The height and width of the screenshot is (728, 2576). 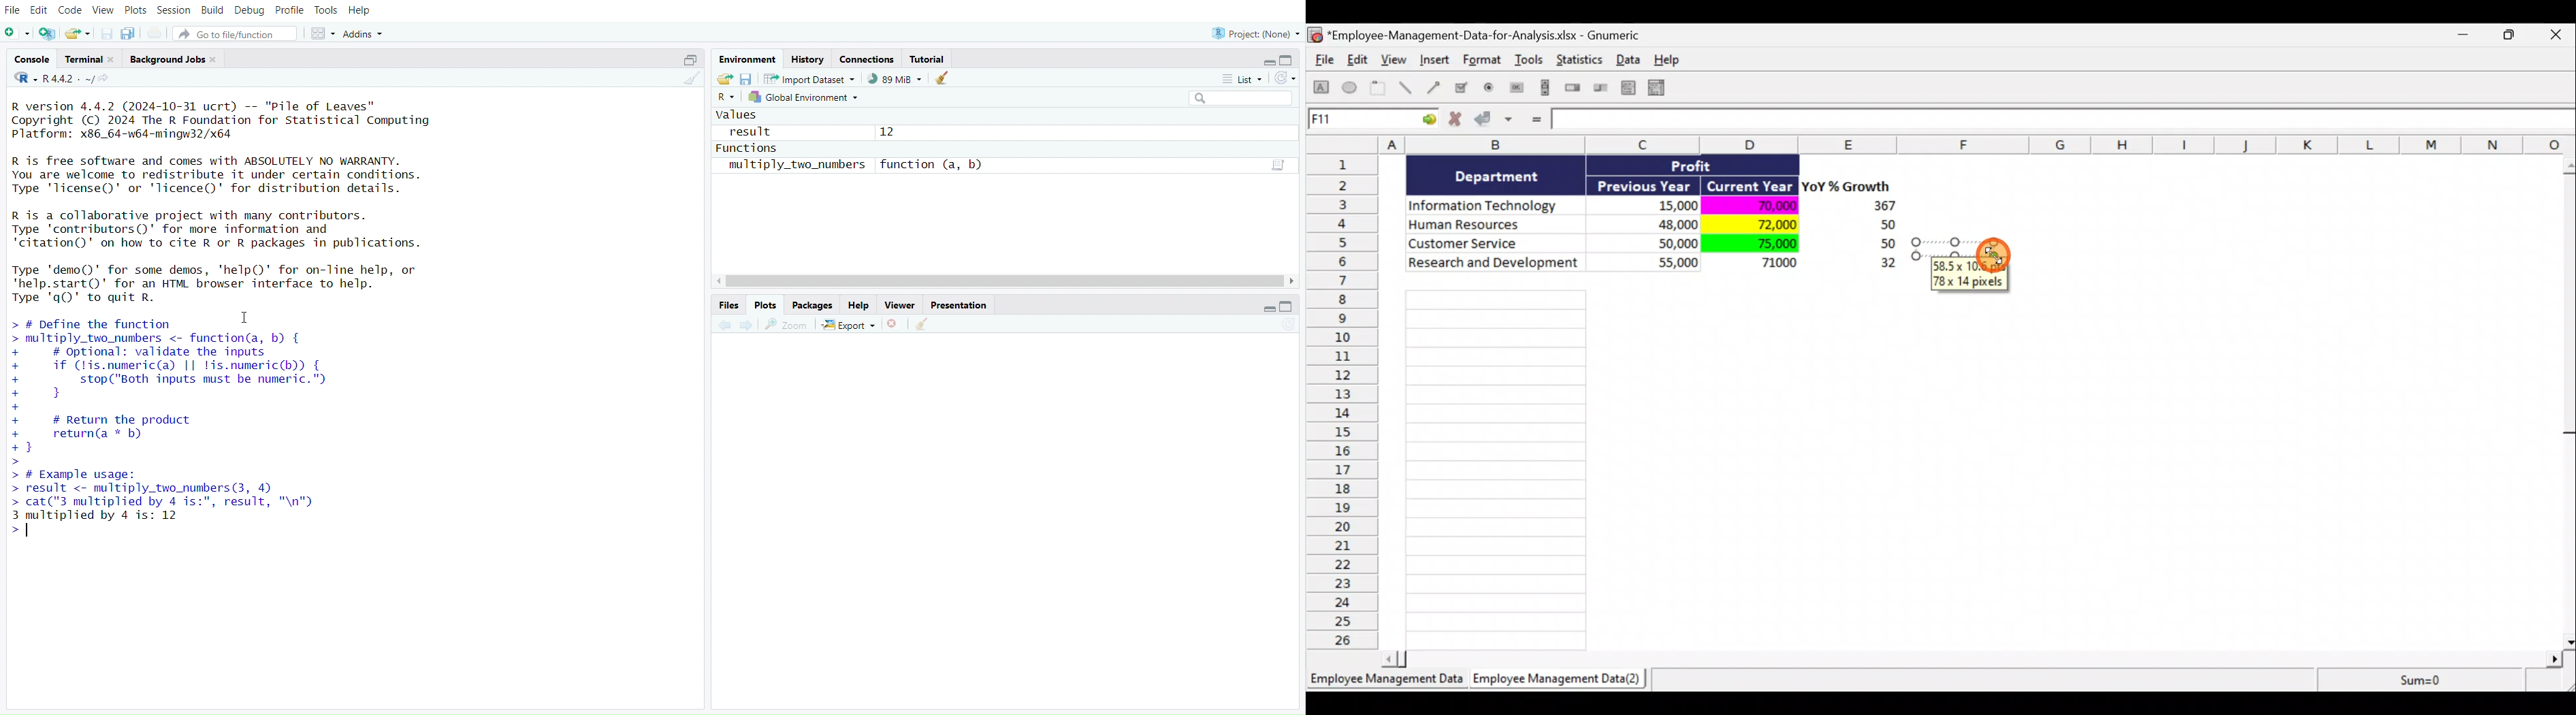 I want to click on R 4.4.2~/, so click(x=69, y=80).